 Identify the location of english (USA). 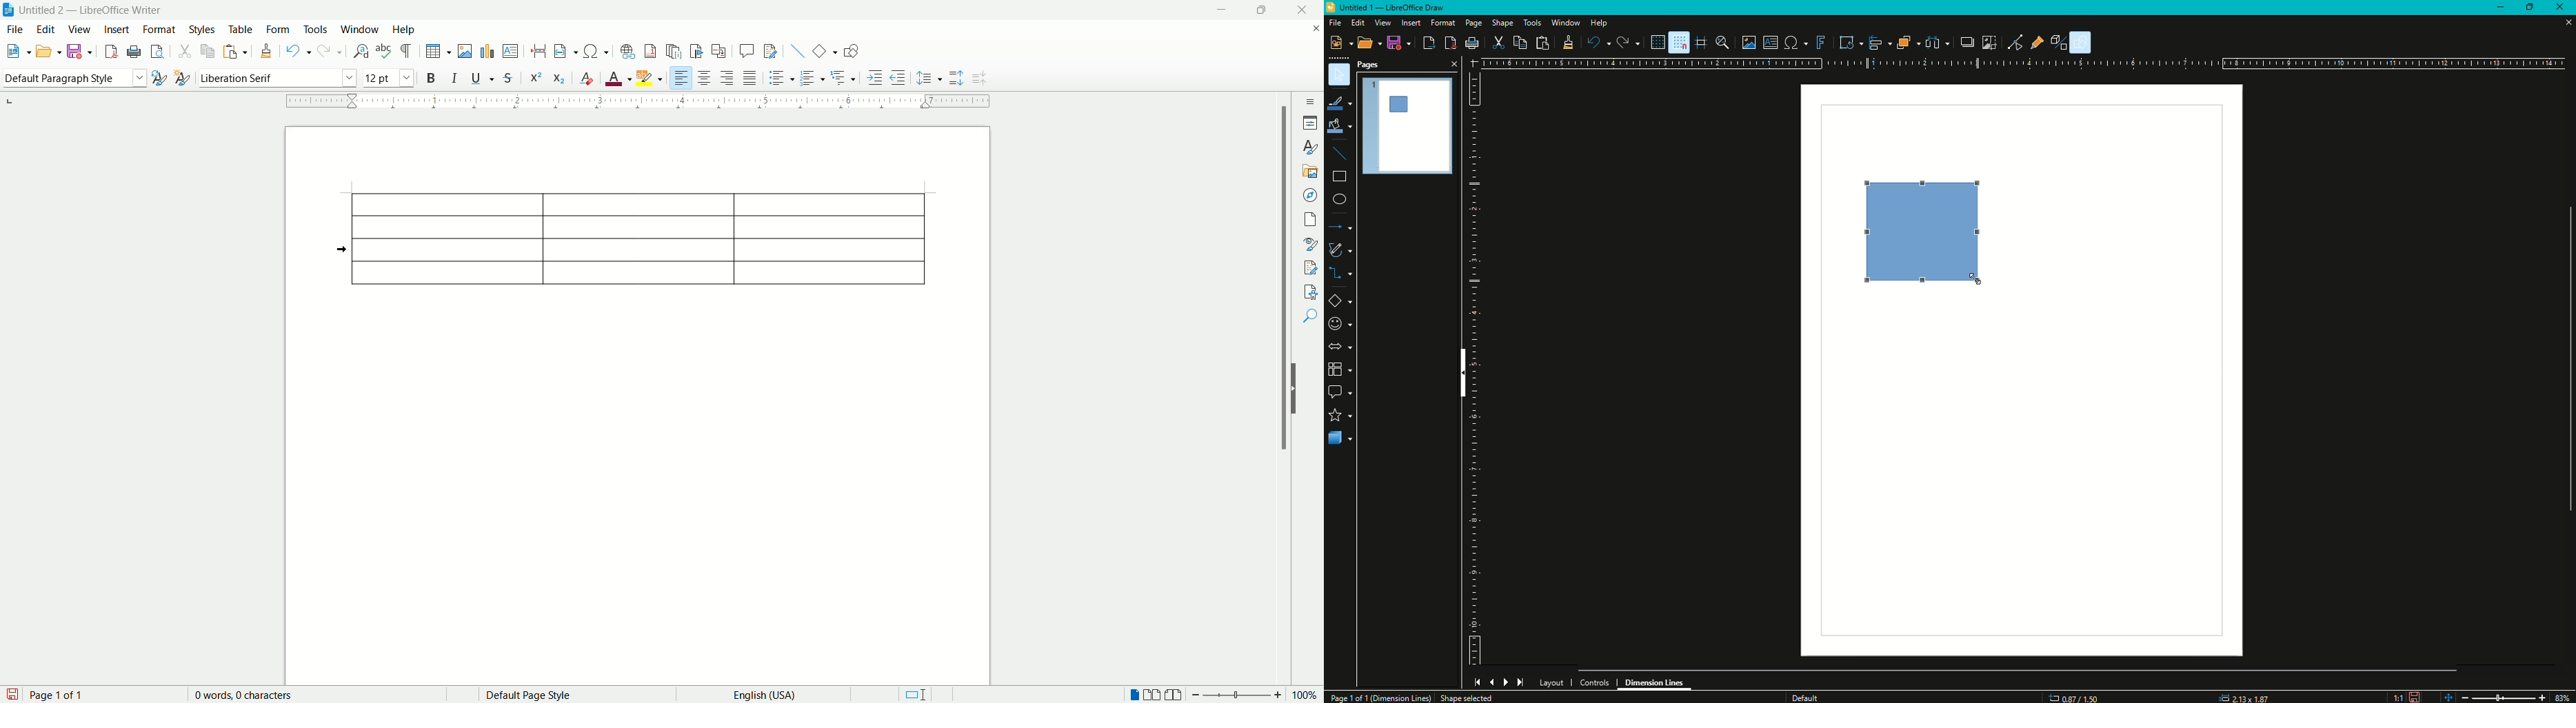
(760, 695).